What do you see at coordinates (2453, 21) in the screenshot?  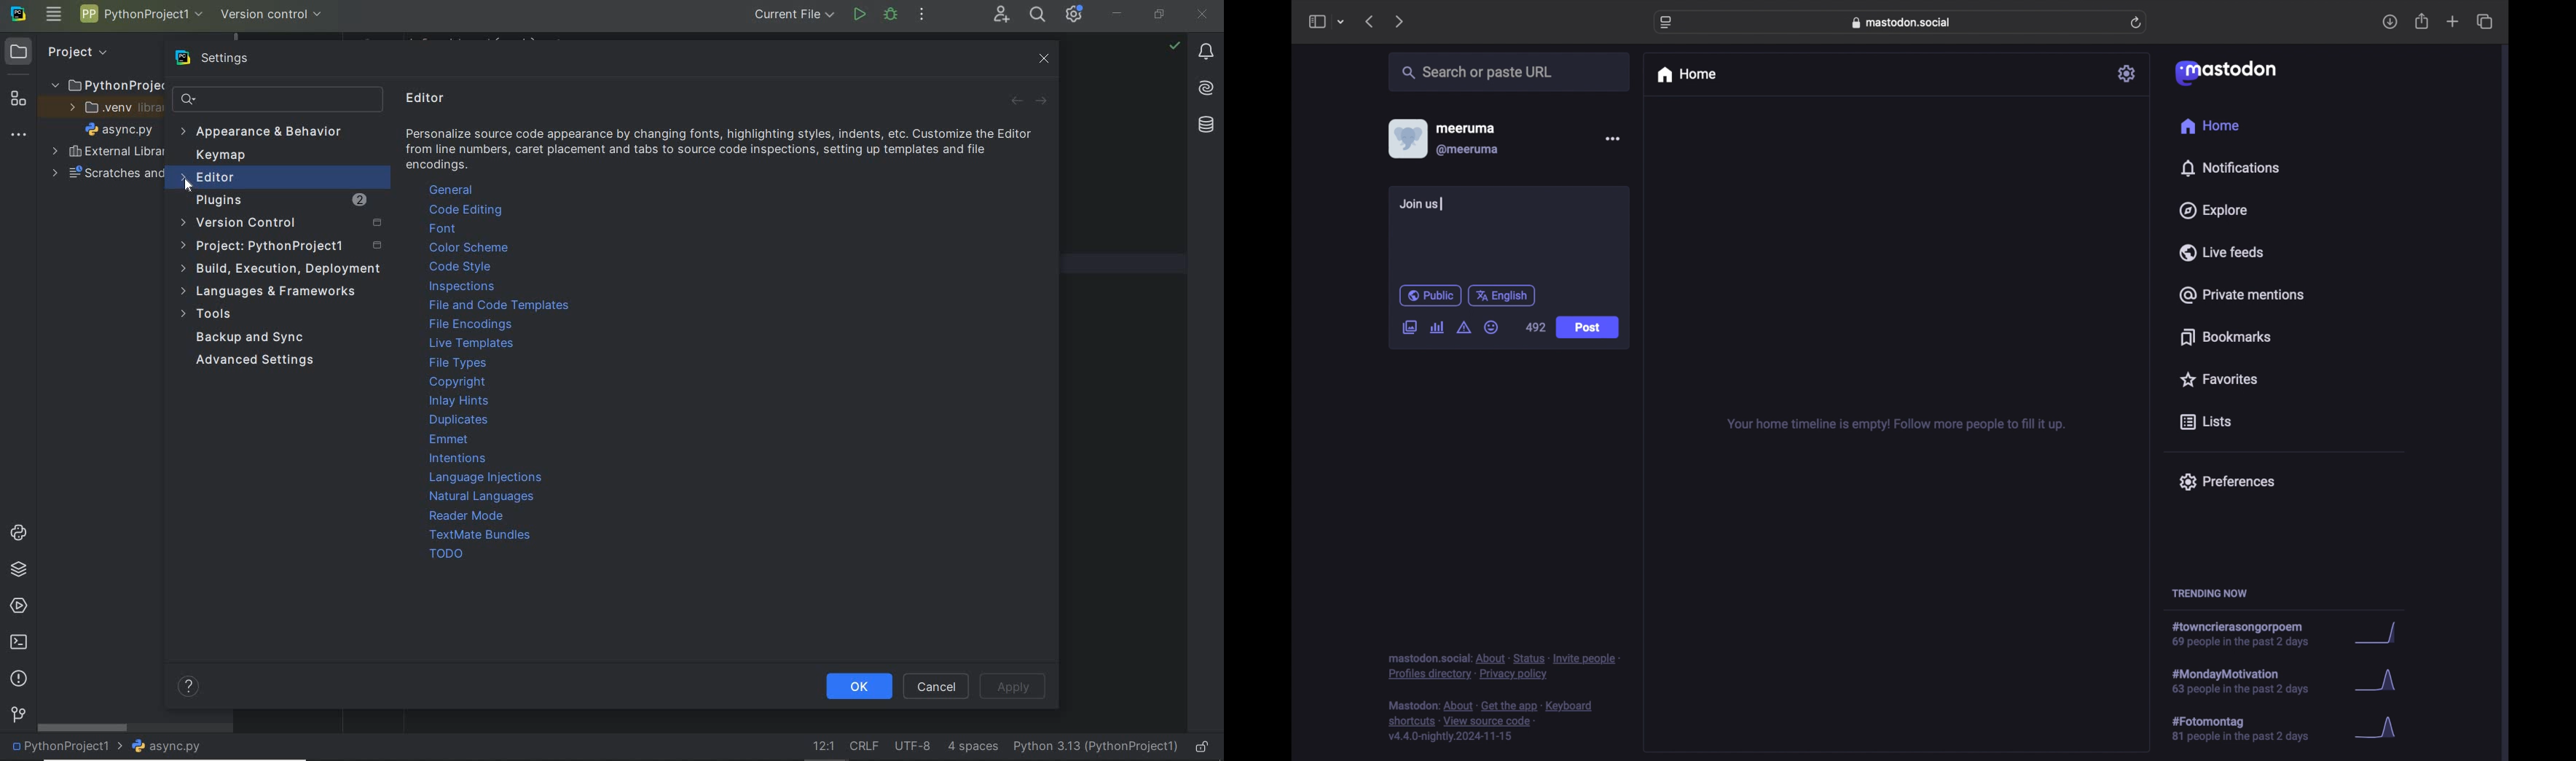 I see `new tab` at bounding box center [2453, 21].